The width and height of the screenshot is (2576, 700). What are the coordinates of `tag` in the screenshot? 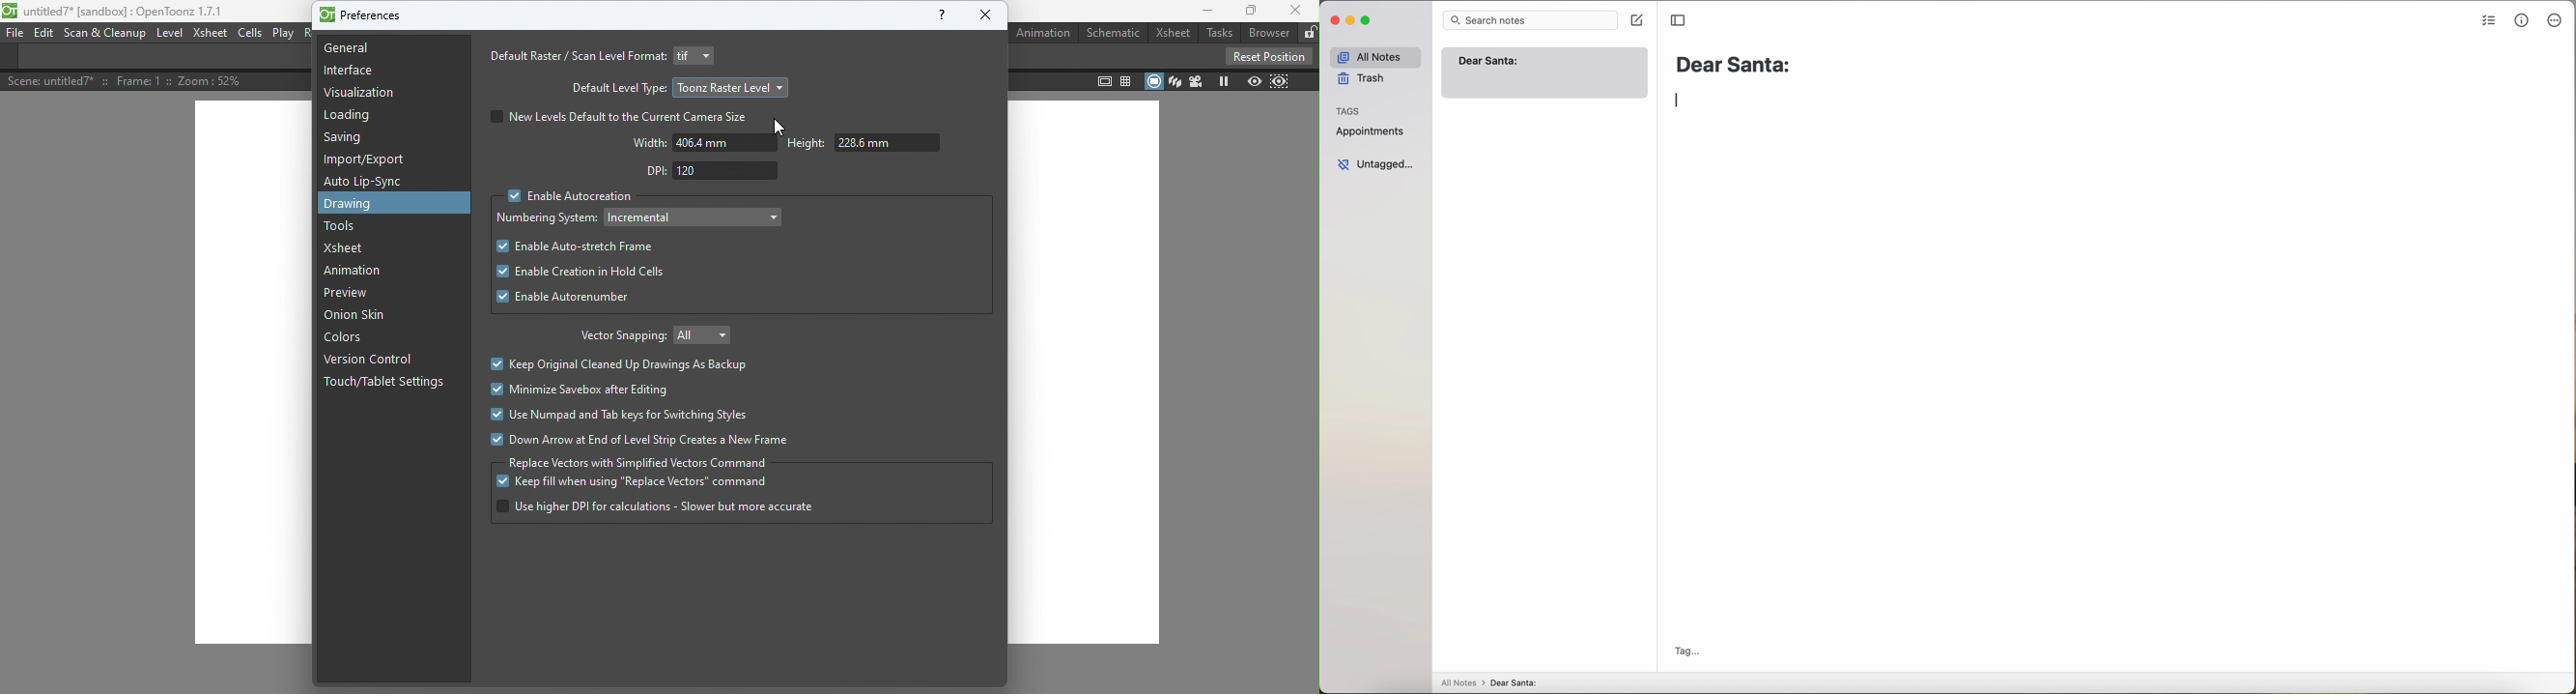 It's located at (1698, 656).